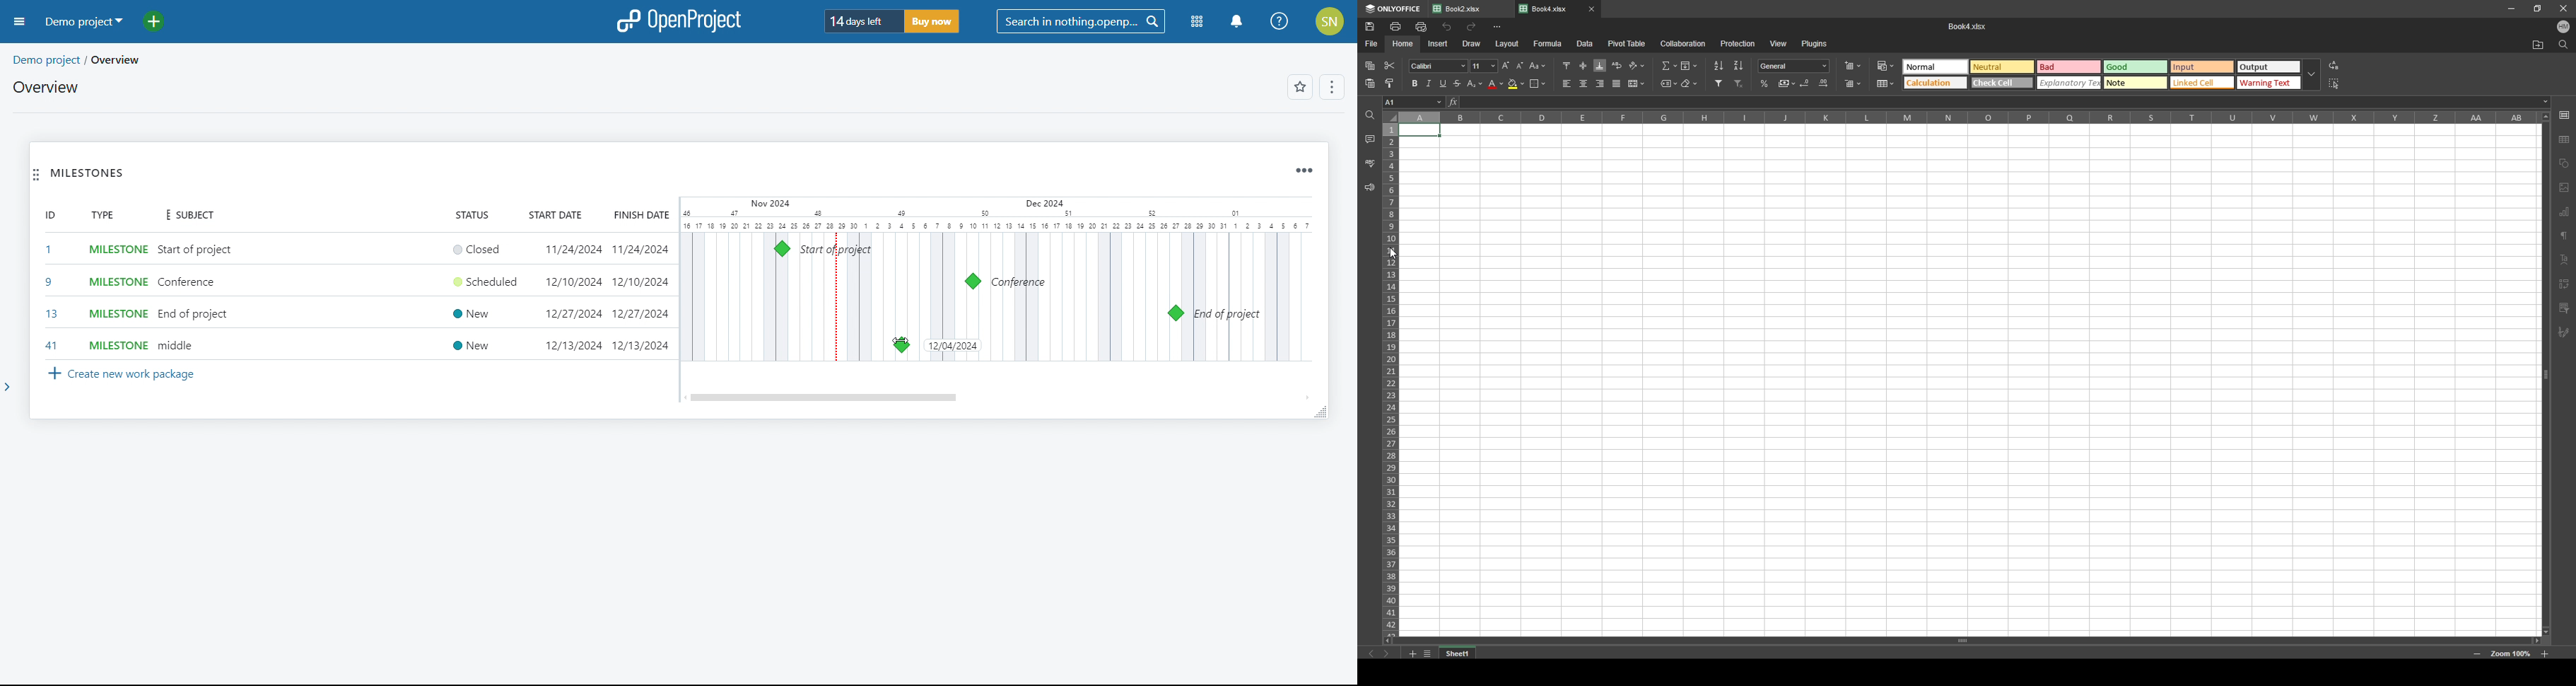  Describe the element at coordinates (1549, 10) in the screenshot. I see `Book4.xlsx` at that location.